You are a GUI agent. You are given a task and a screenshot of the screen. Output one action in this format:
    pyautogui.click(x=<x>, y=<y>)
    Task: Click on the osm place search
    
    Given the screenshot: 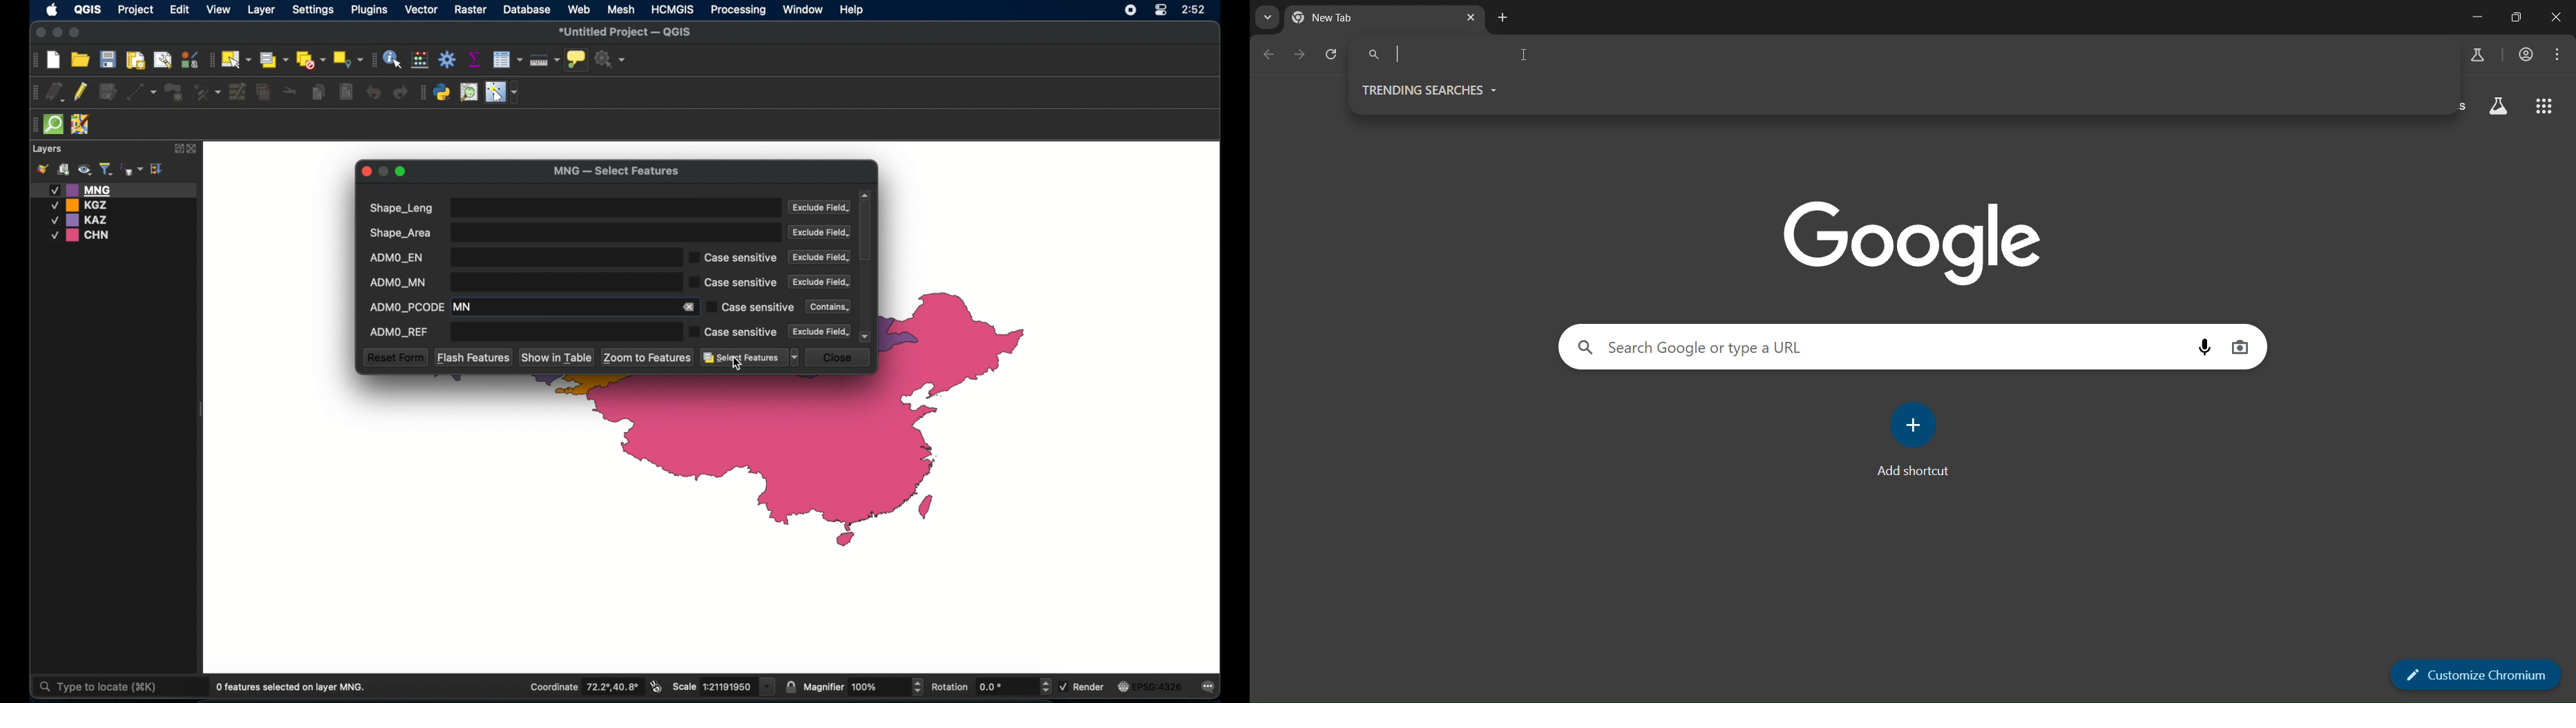 What is the action you would take?
    pyautogui.click(x=469, y=92)
    